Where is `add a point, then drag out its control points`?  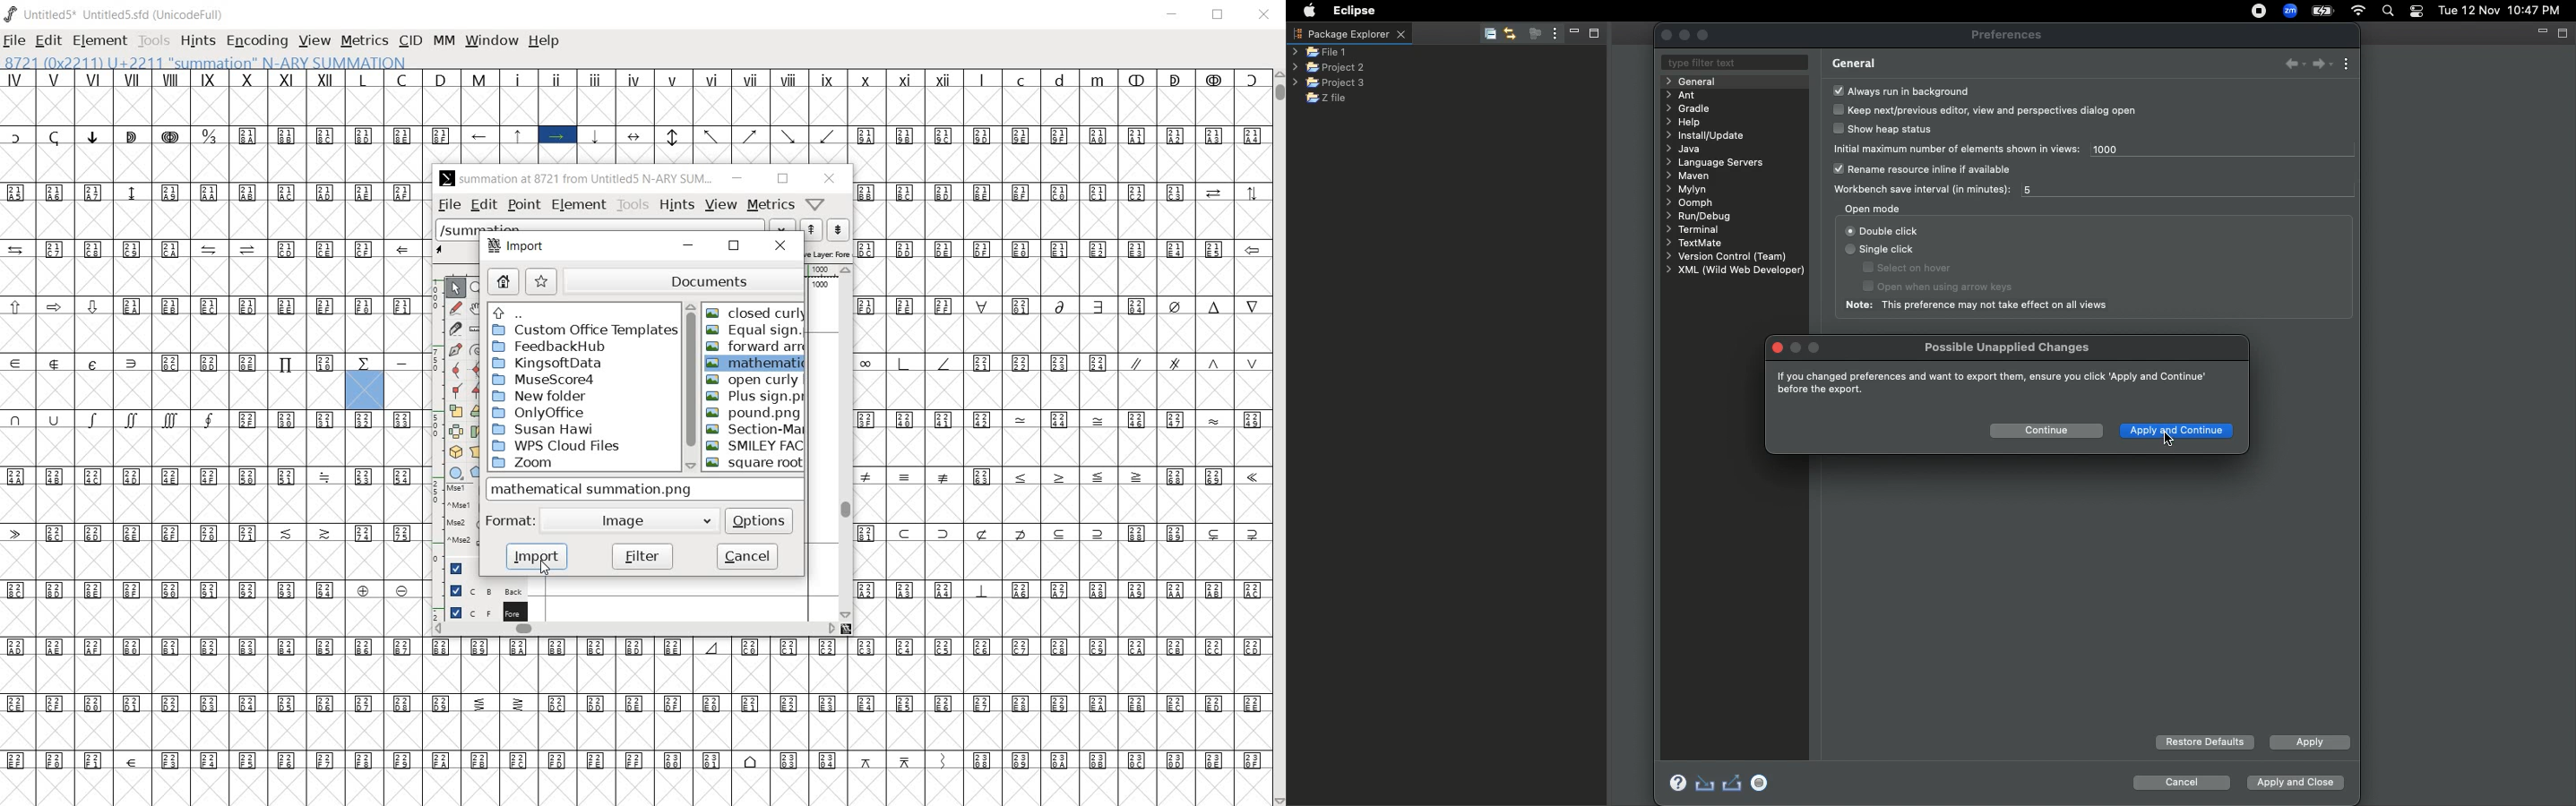 add a point, then drag out its control points is located at coordinates (455, 349).